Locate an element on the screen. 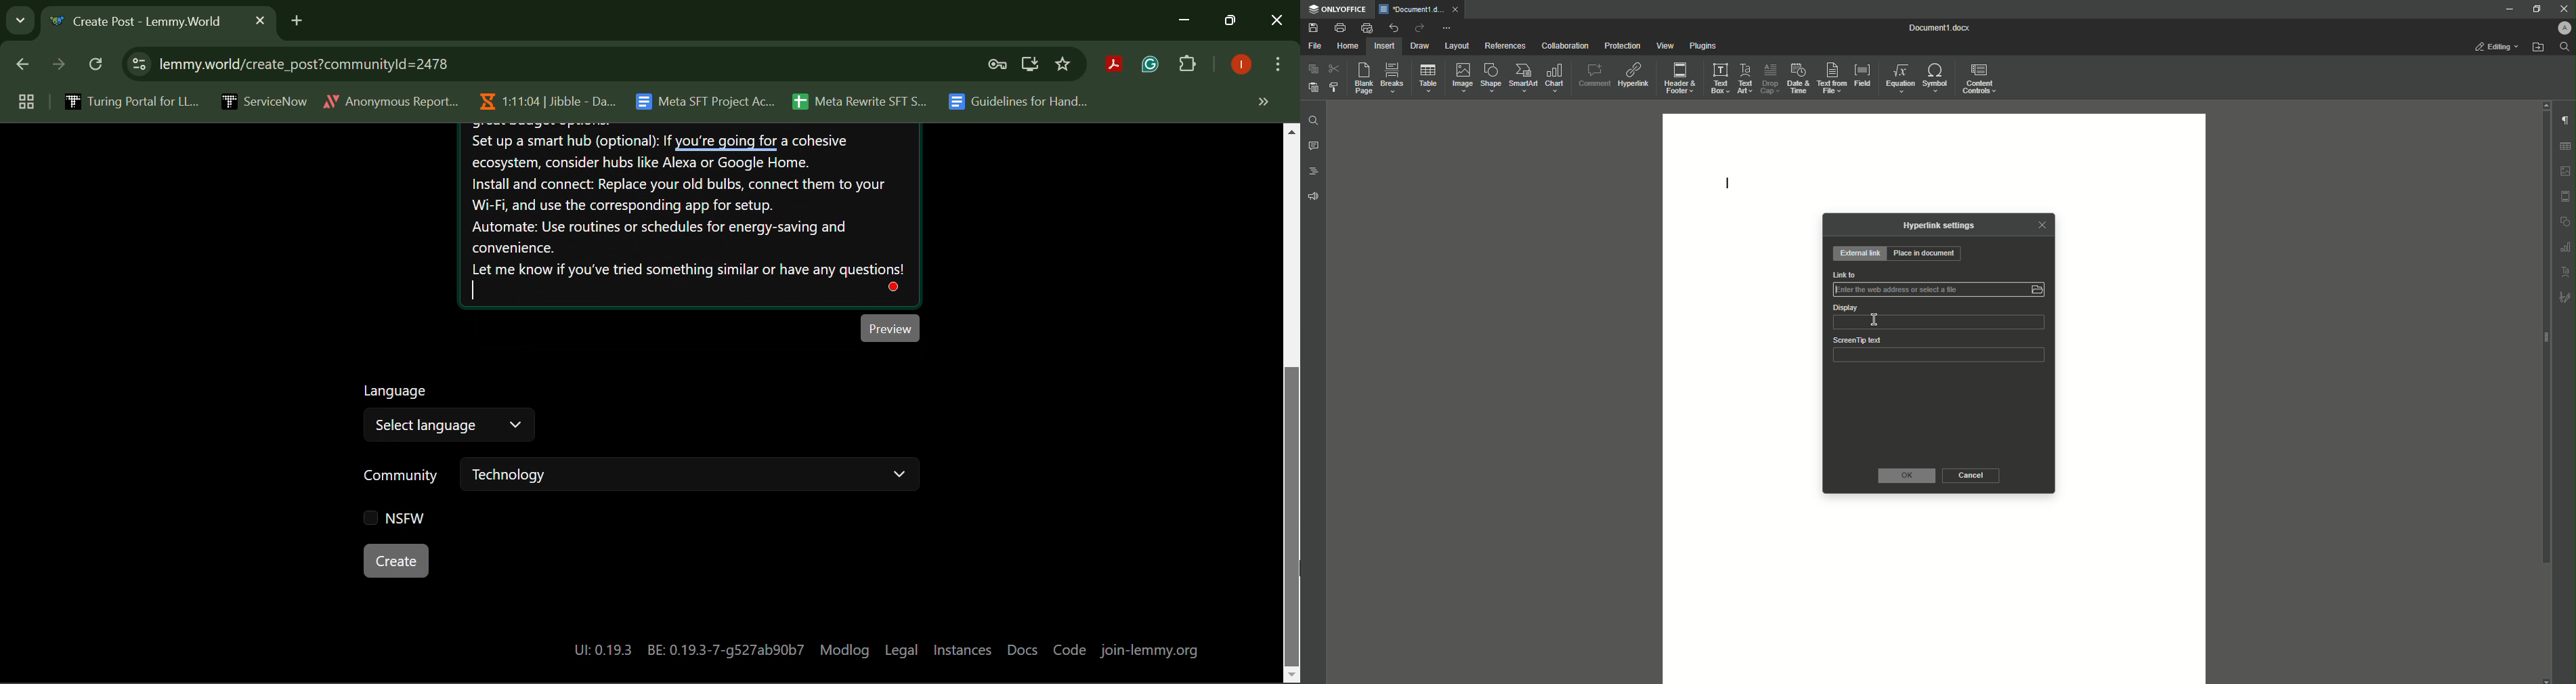  Minimize Down is located at coordinates (1186, 21).